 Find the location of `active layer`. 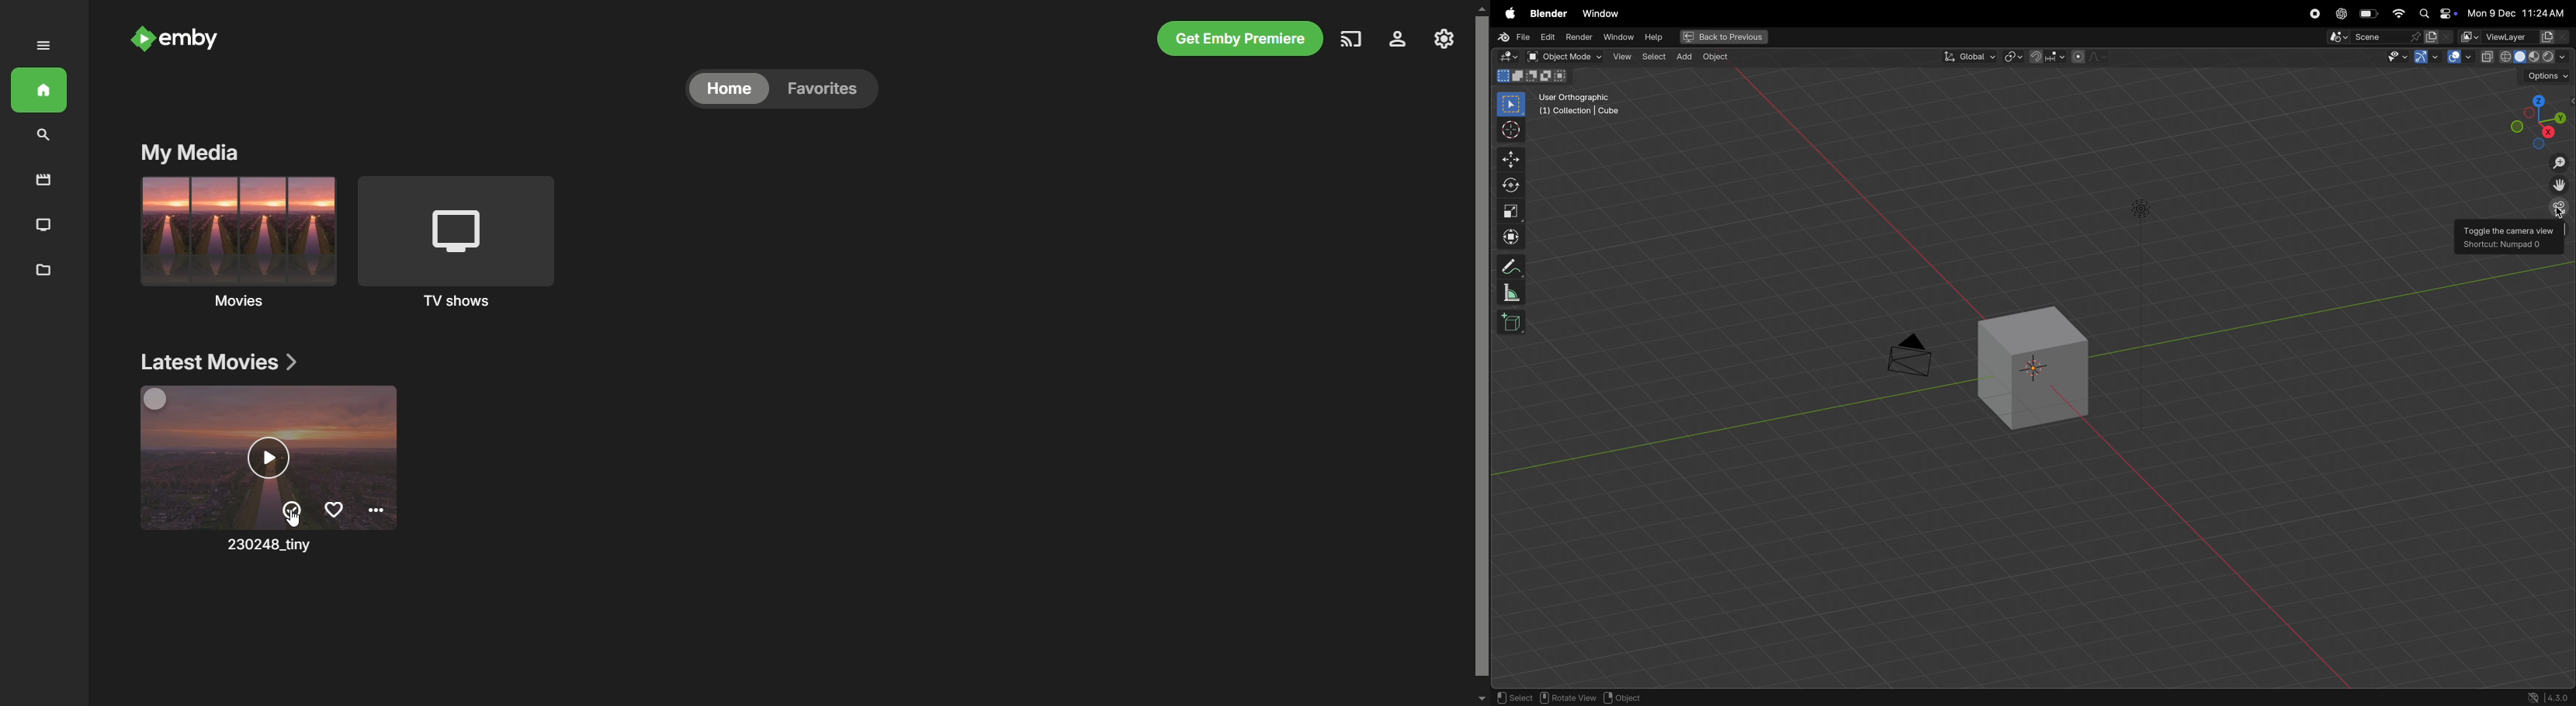

active layer is located at coordinates (2439, 37).